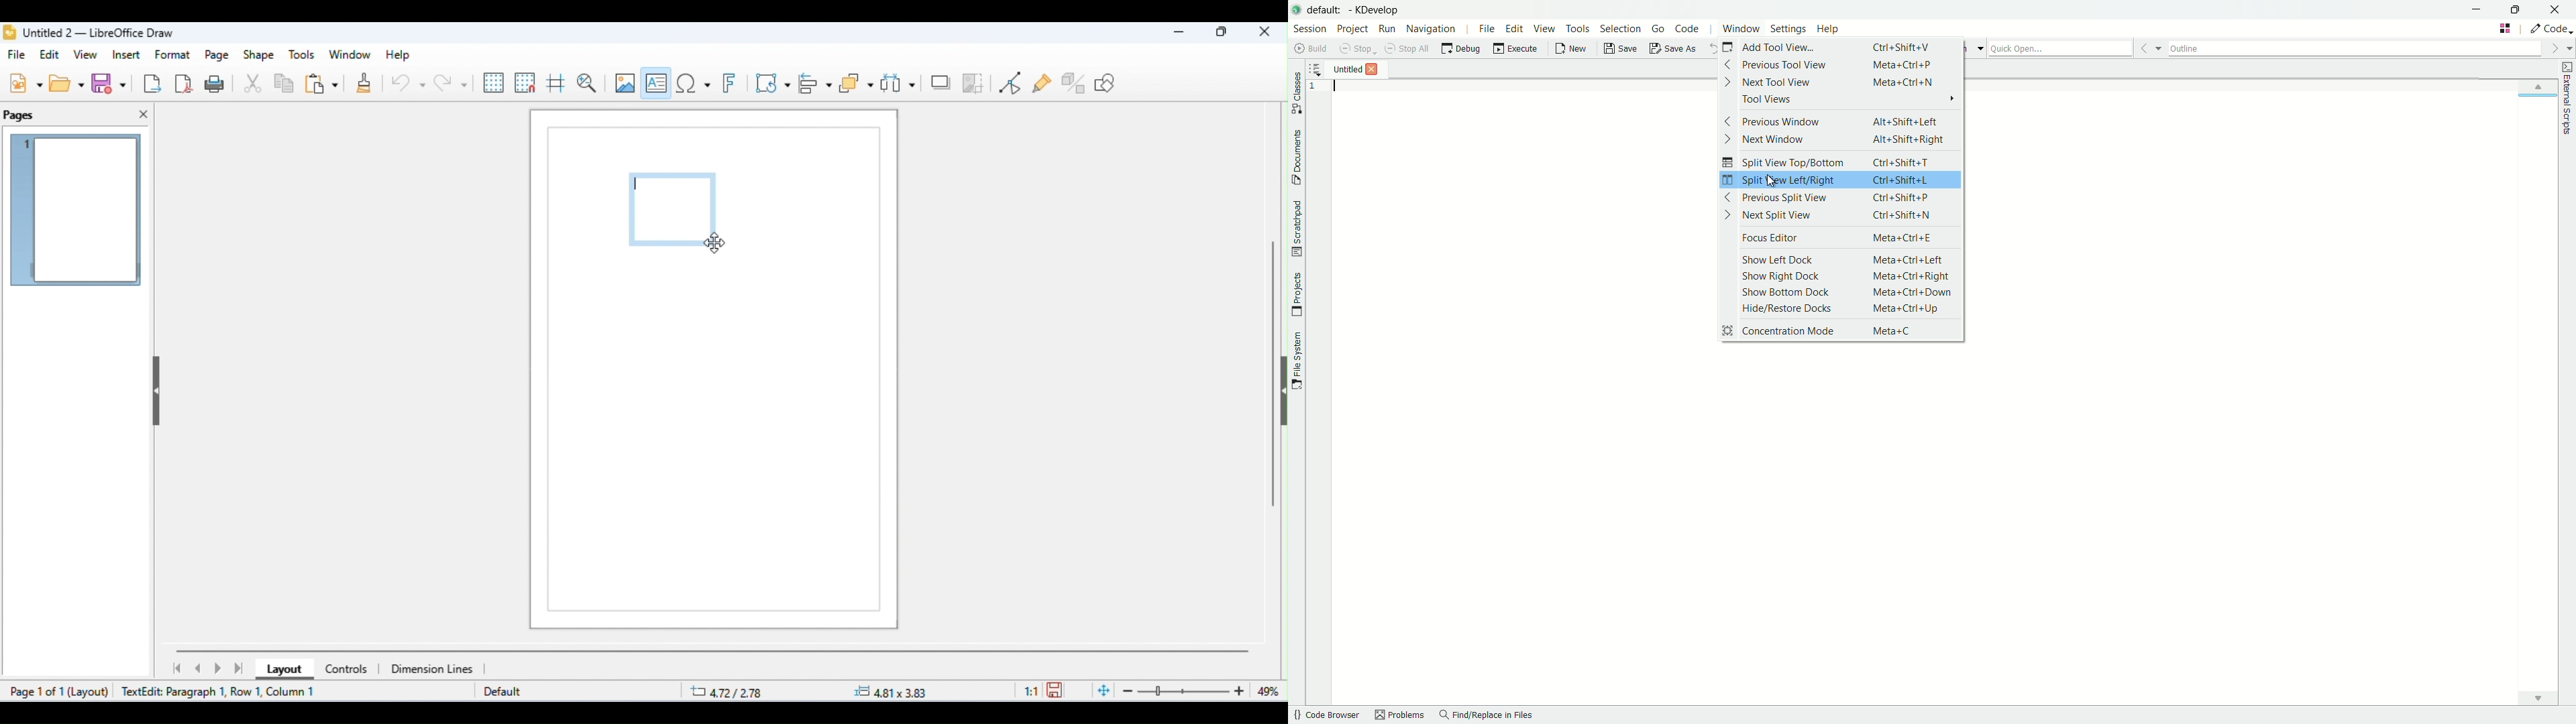  What do you see at coordinates (1796, 259) in the screenshot?
I see `show left dock` at bounding box center [1796, 259].